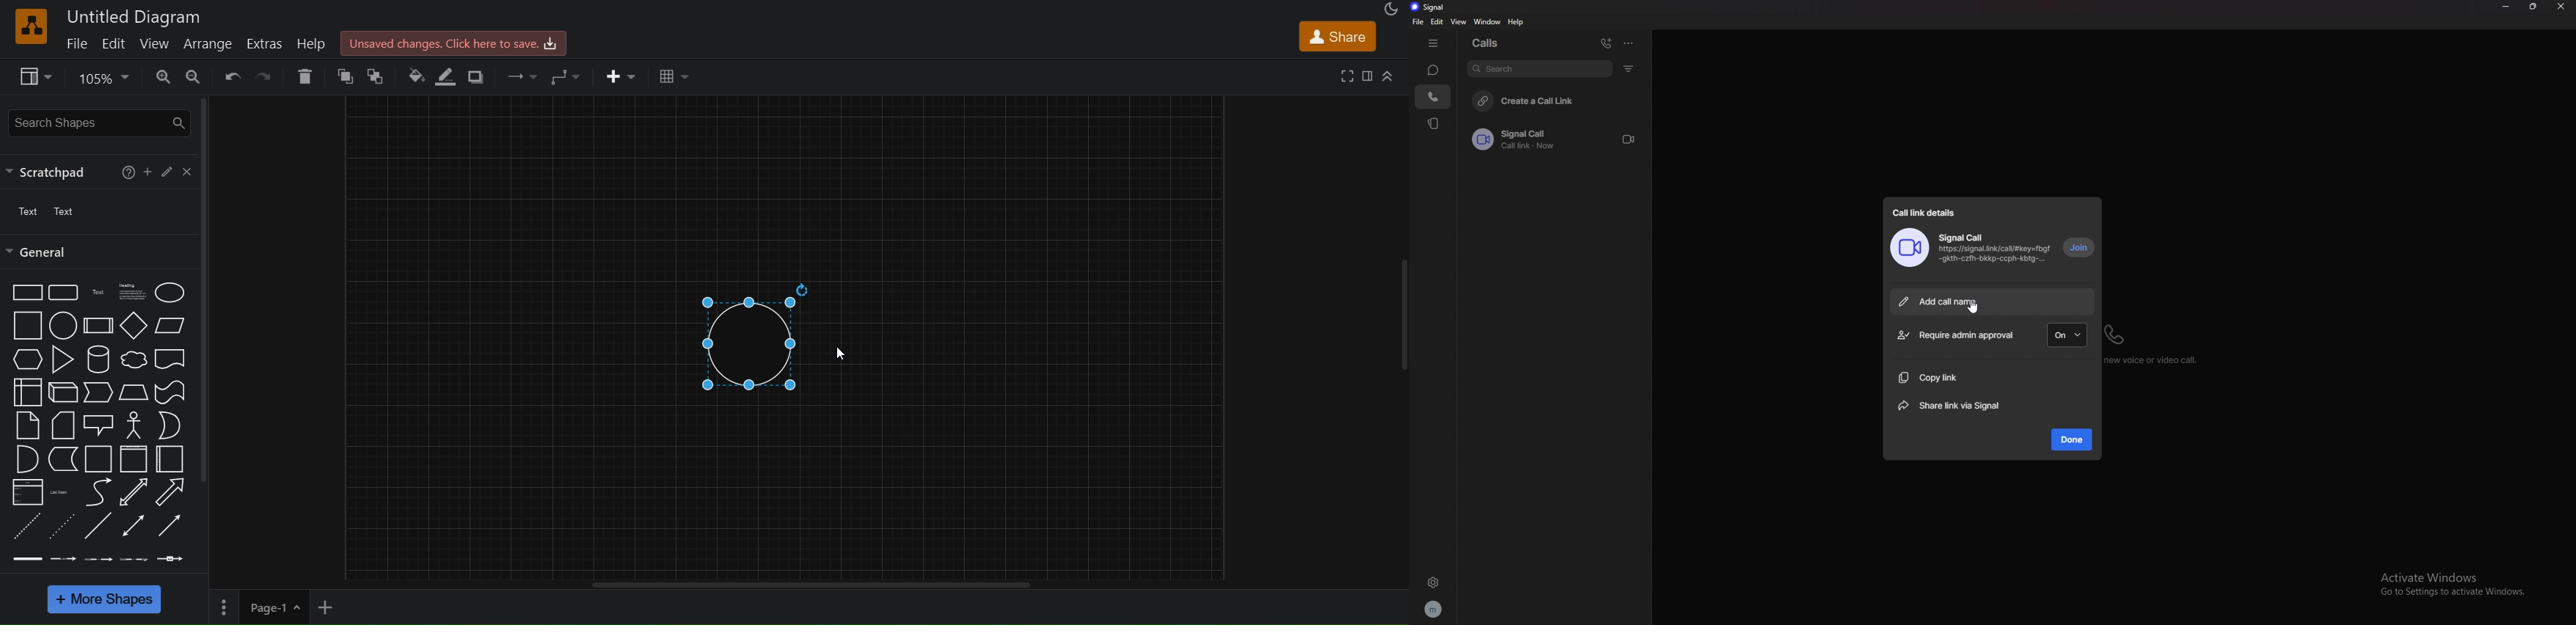  Describe the element at coordinates (230, 76) in the screenshot. I see `undo` at that location.